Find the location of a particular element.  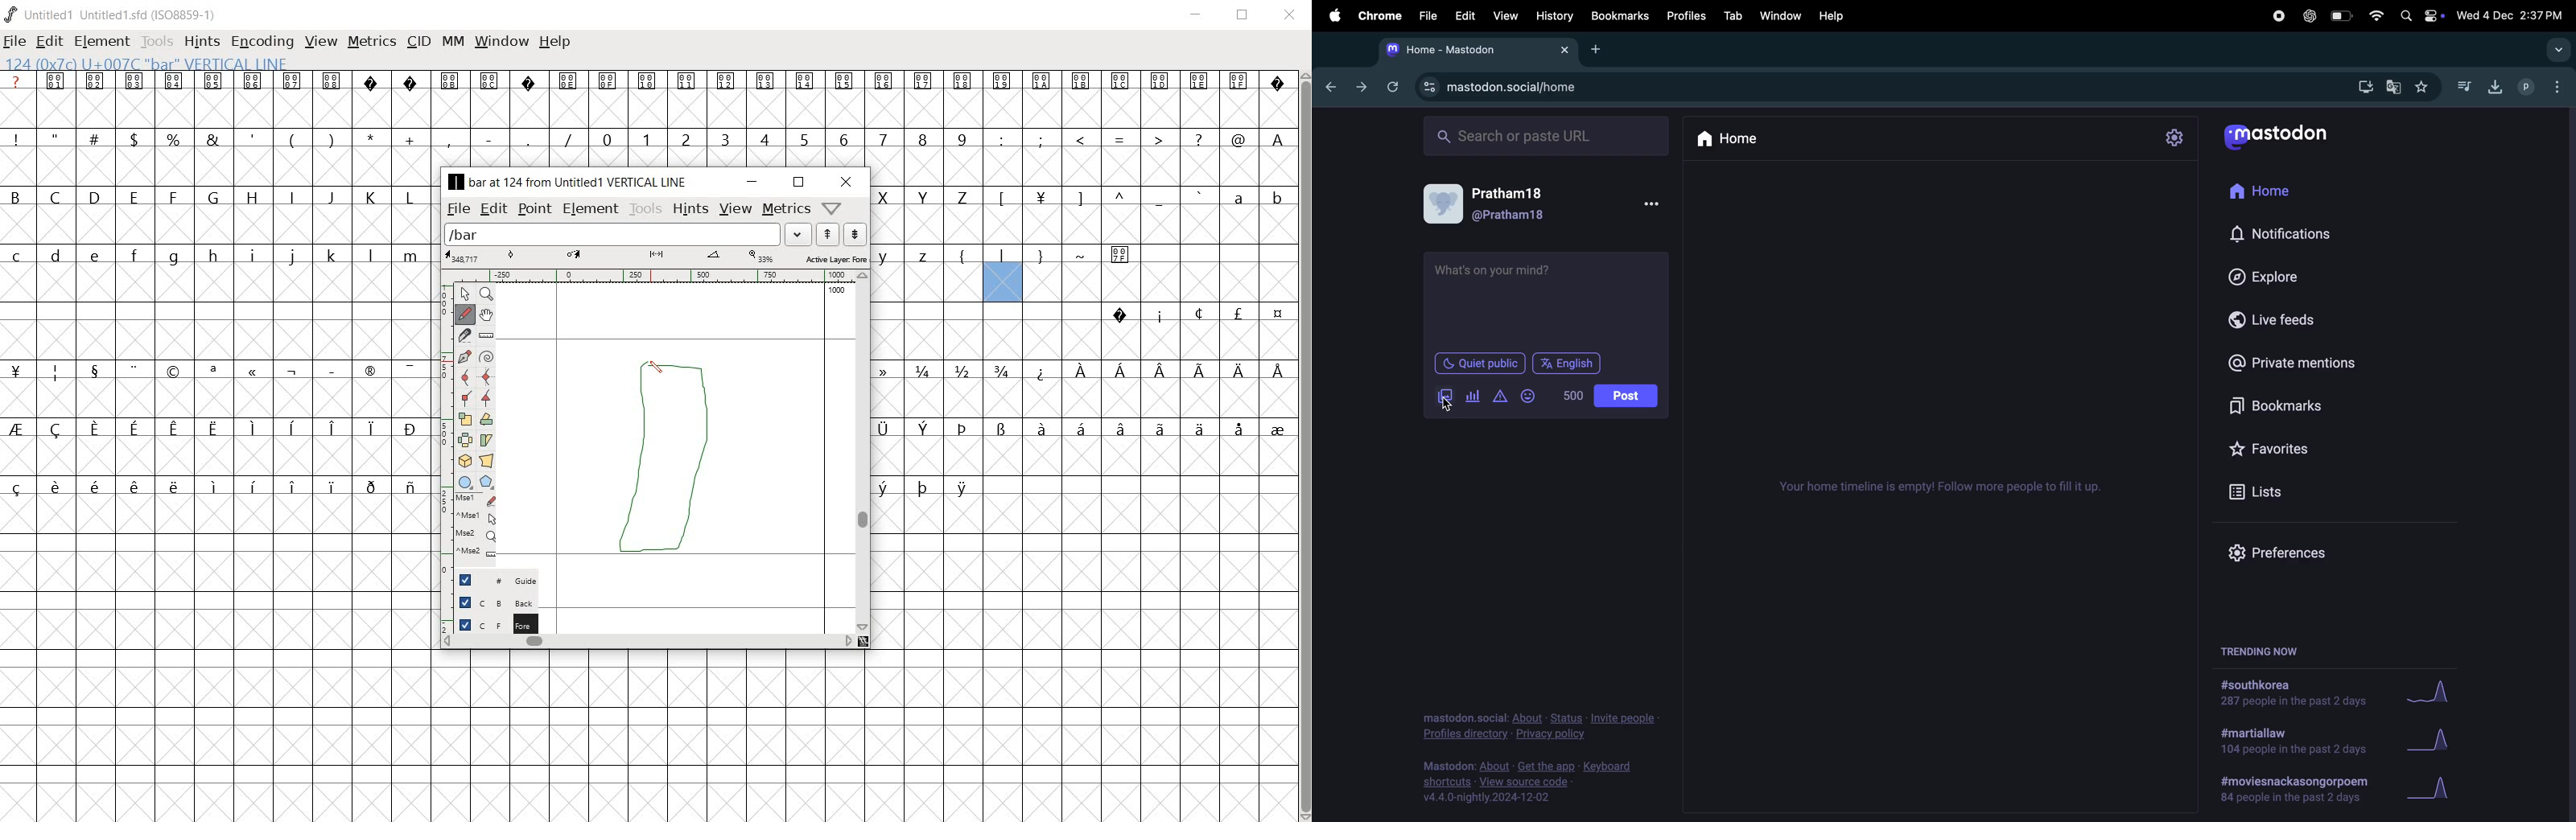

special letters is located at coordinates (1083, 427).